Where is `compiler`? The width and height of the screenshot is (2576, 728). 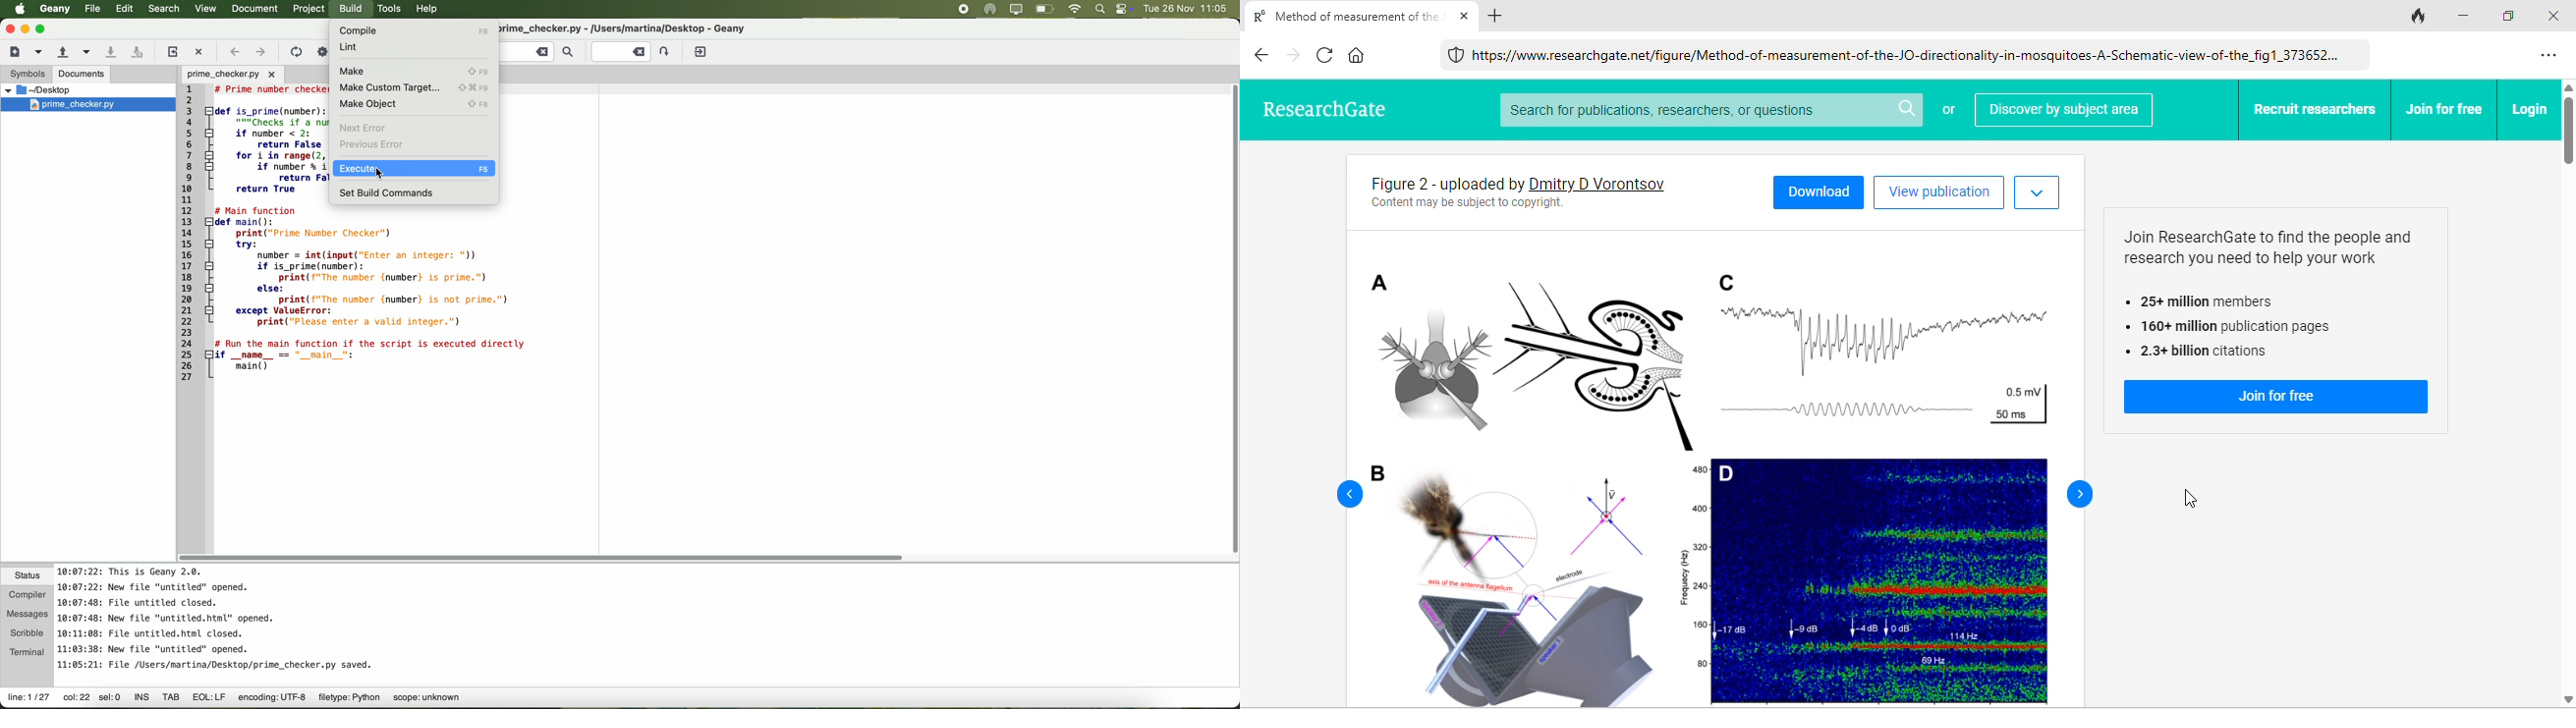 compiler is located at coordinates (28, 593).